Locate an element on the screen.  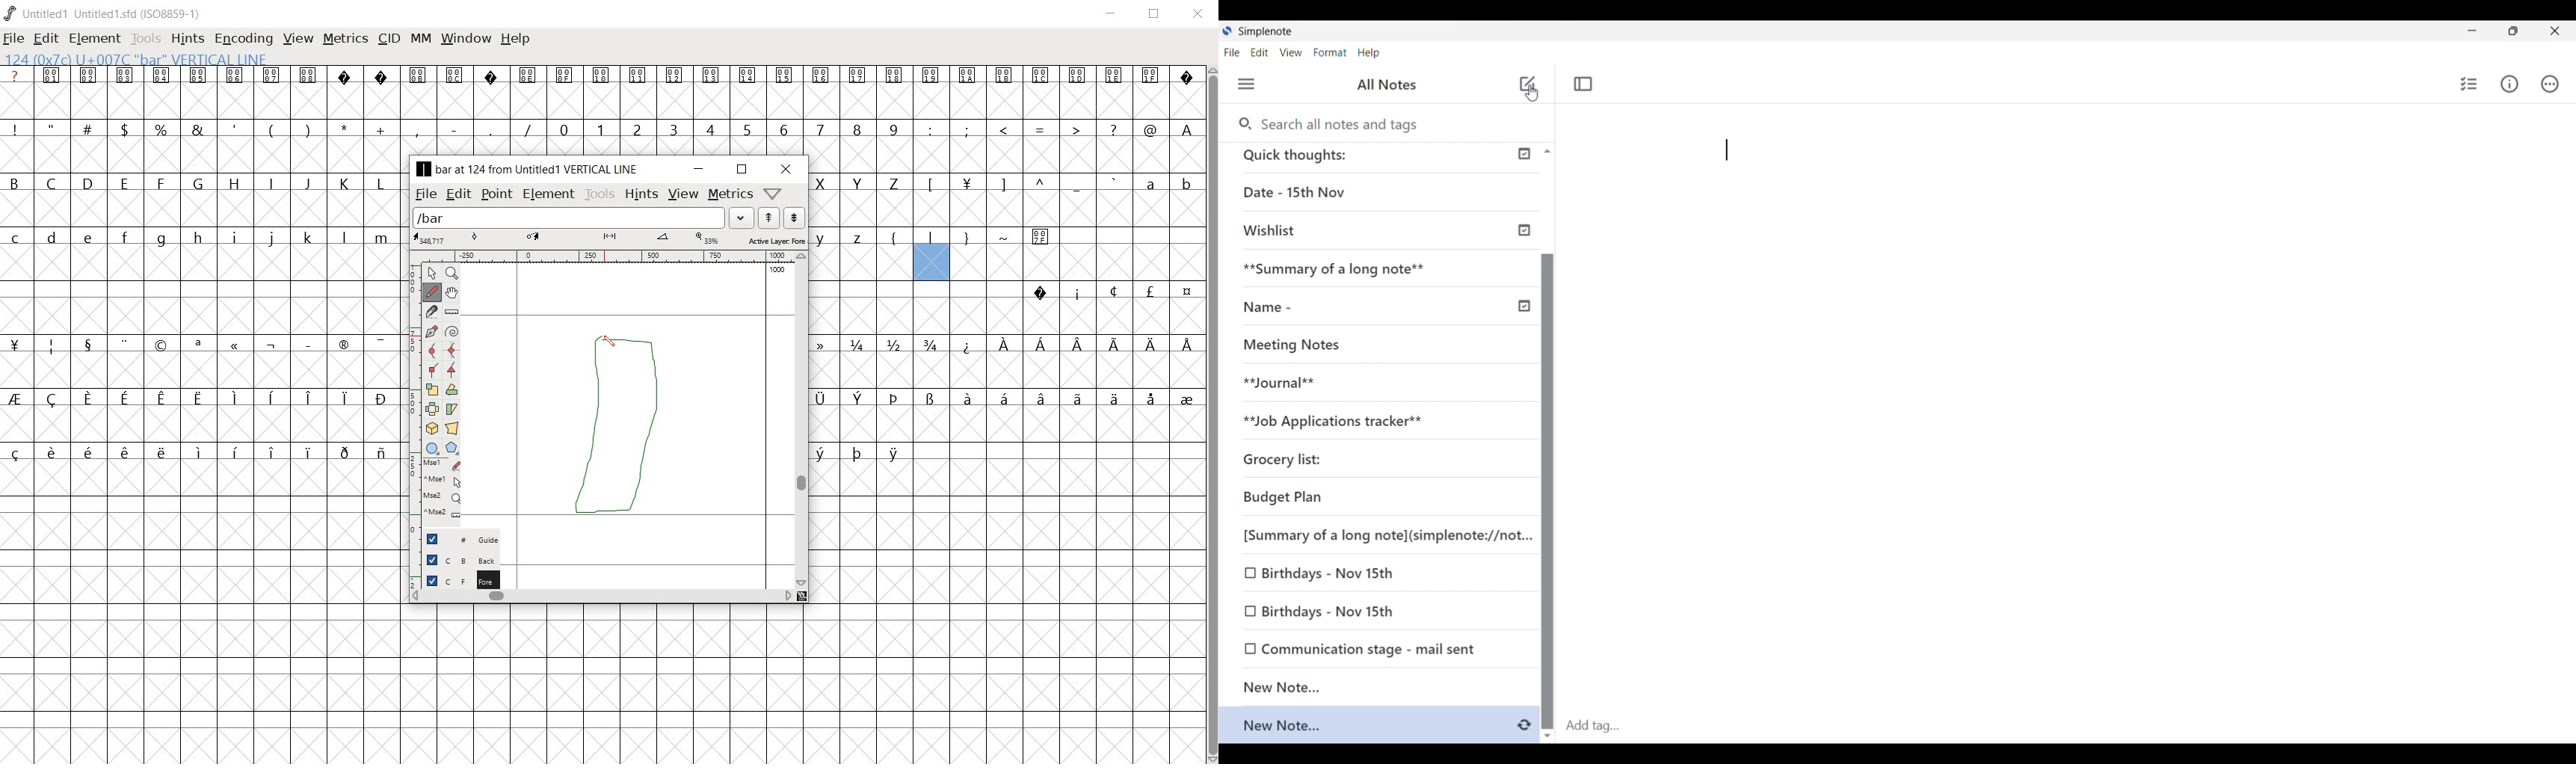
Search all notes and tags is located at coordinates (1344, 125).